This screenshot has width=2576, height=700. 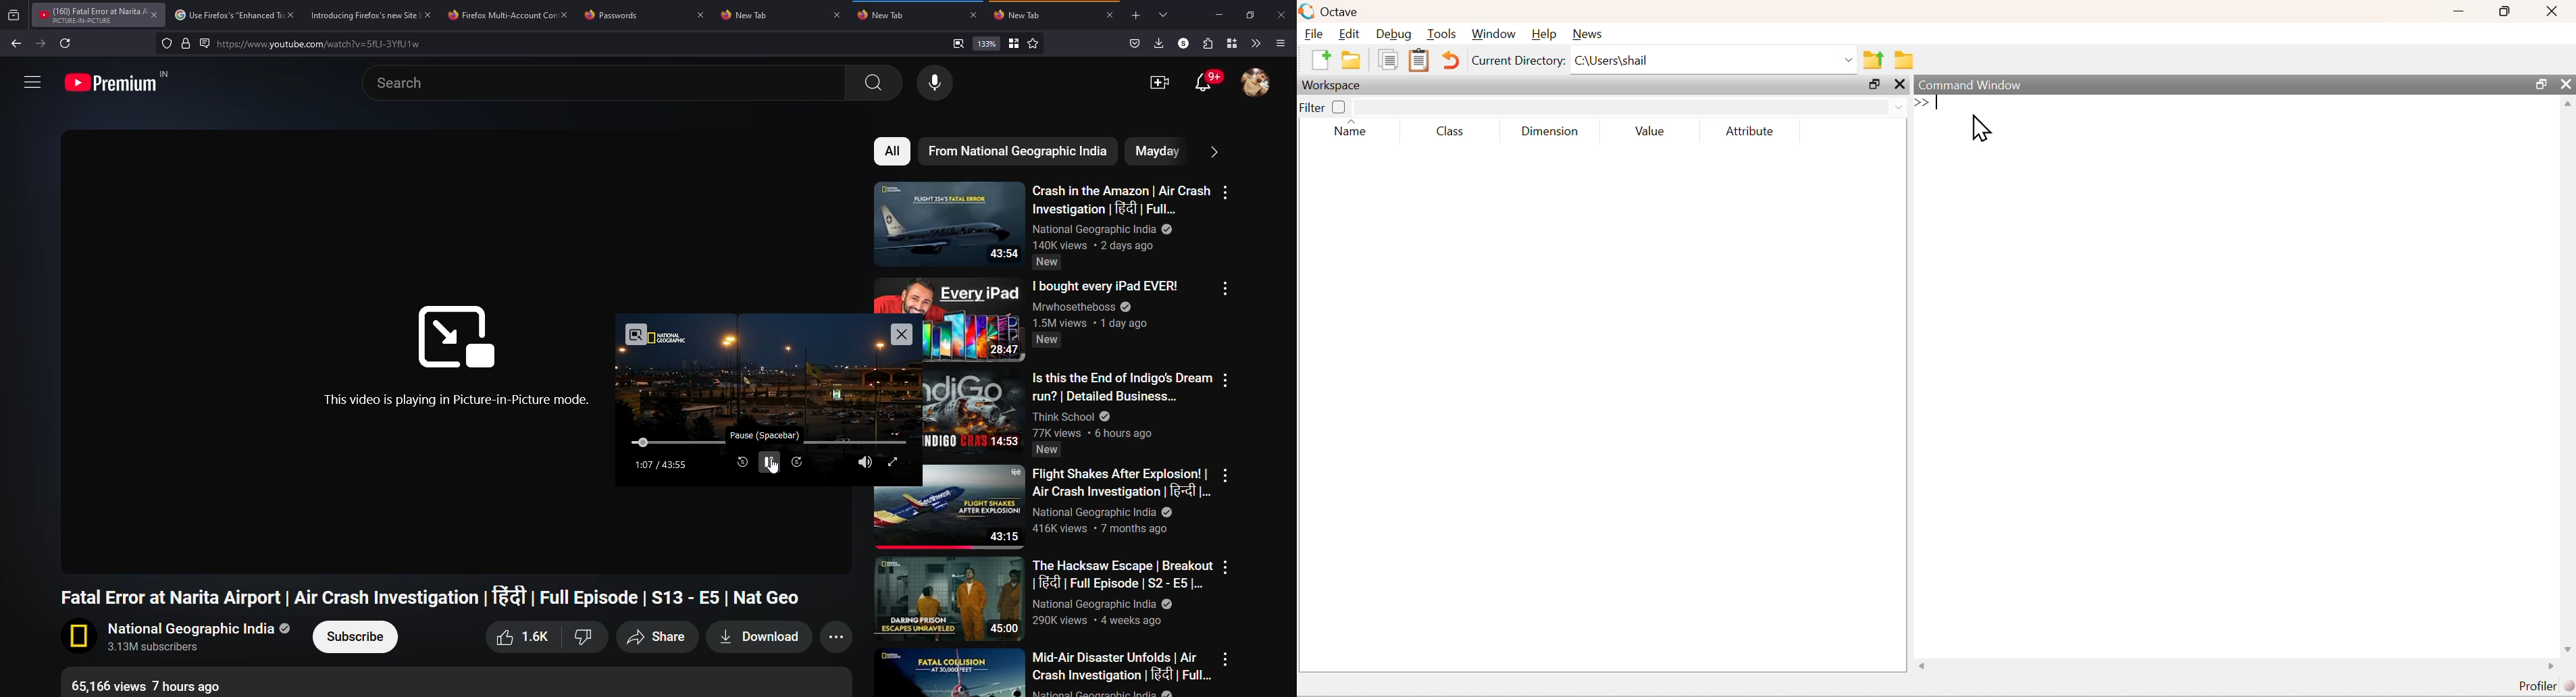 I want to click on Use Firefox tab, so click(x=227, y=16).